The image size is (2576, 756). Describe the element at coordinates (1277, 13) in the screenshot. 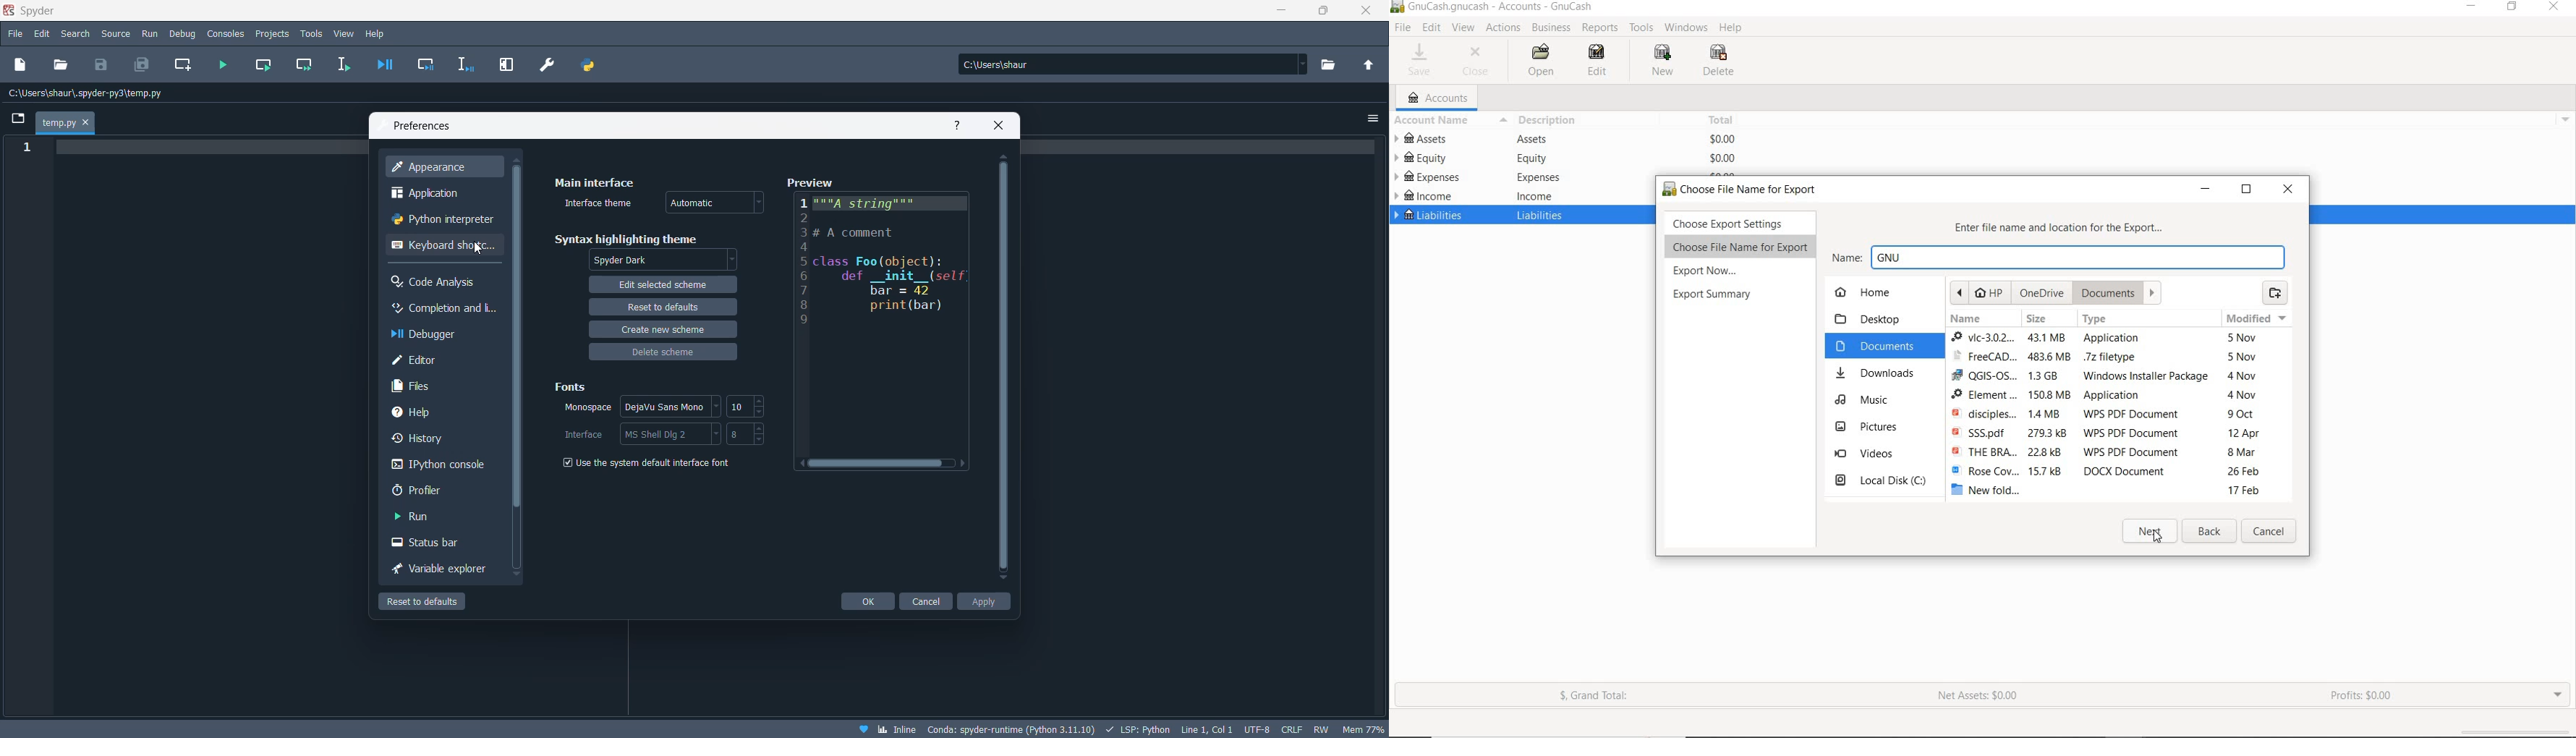

I see `minimize` at that location.